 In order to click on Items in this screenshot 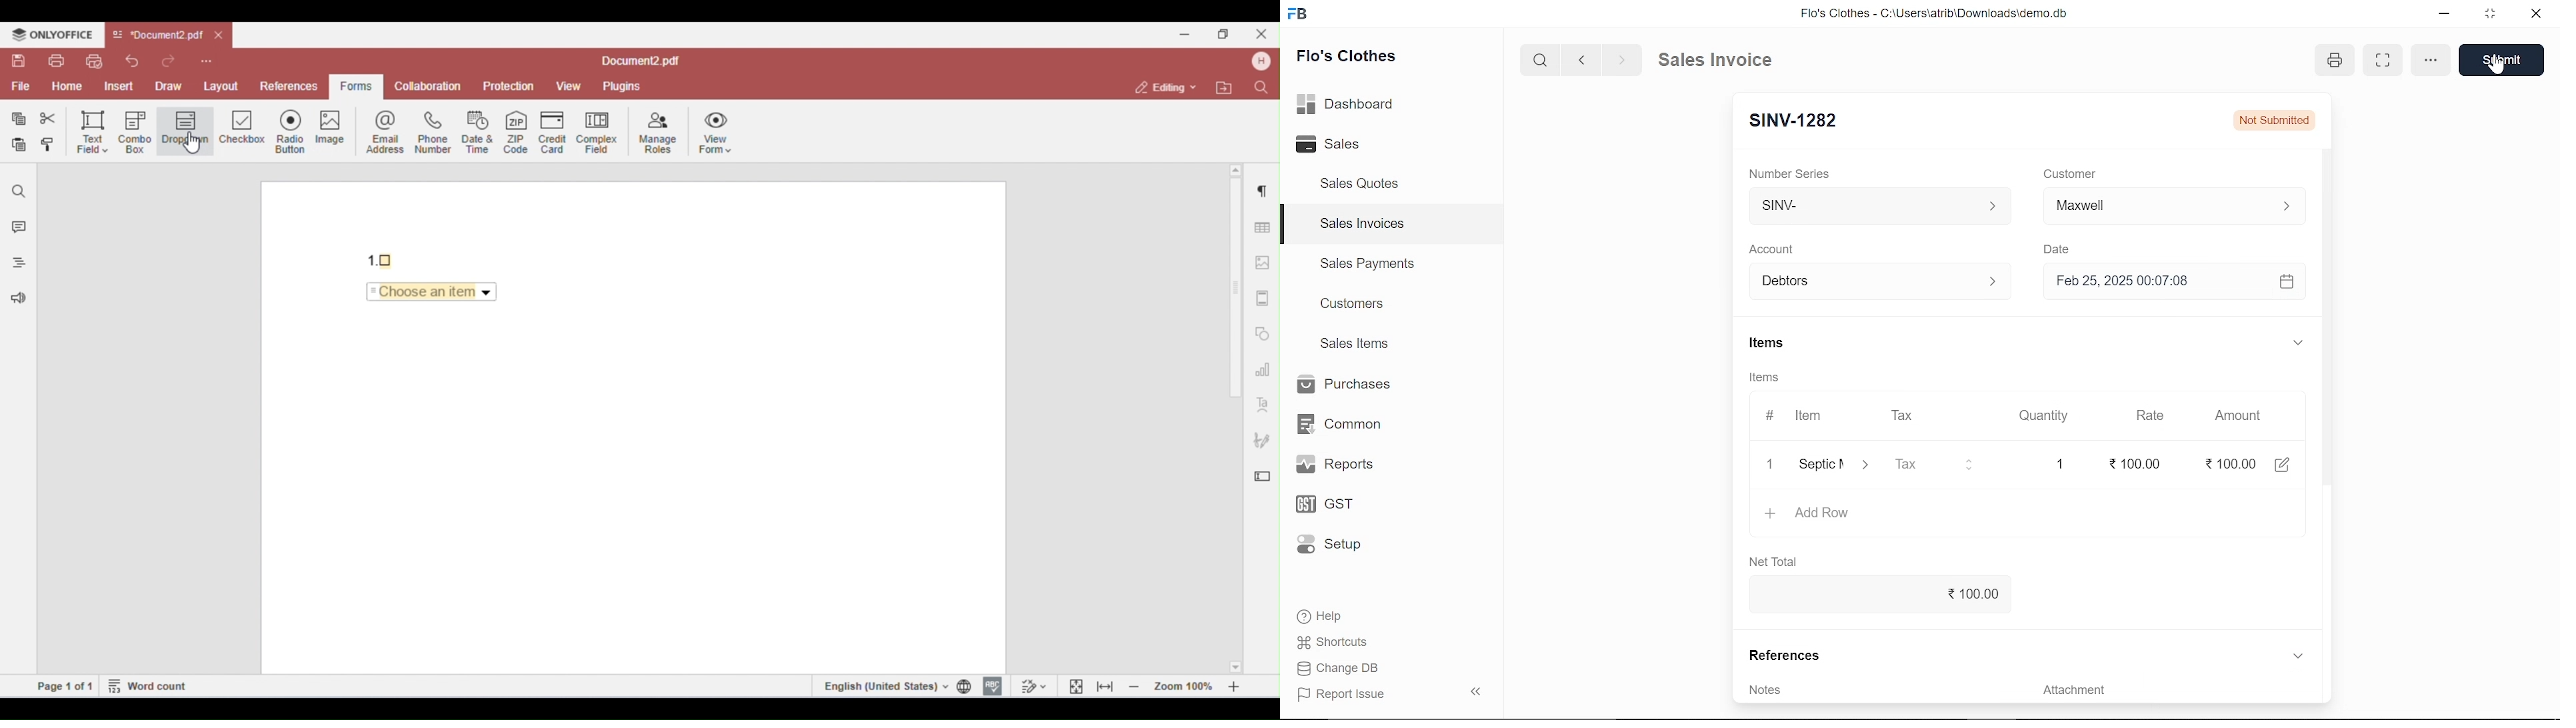, I will do `click(1771, 343)`.